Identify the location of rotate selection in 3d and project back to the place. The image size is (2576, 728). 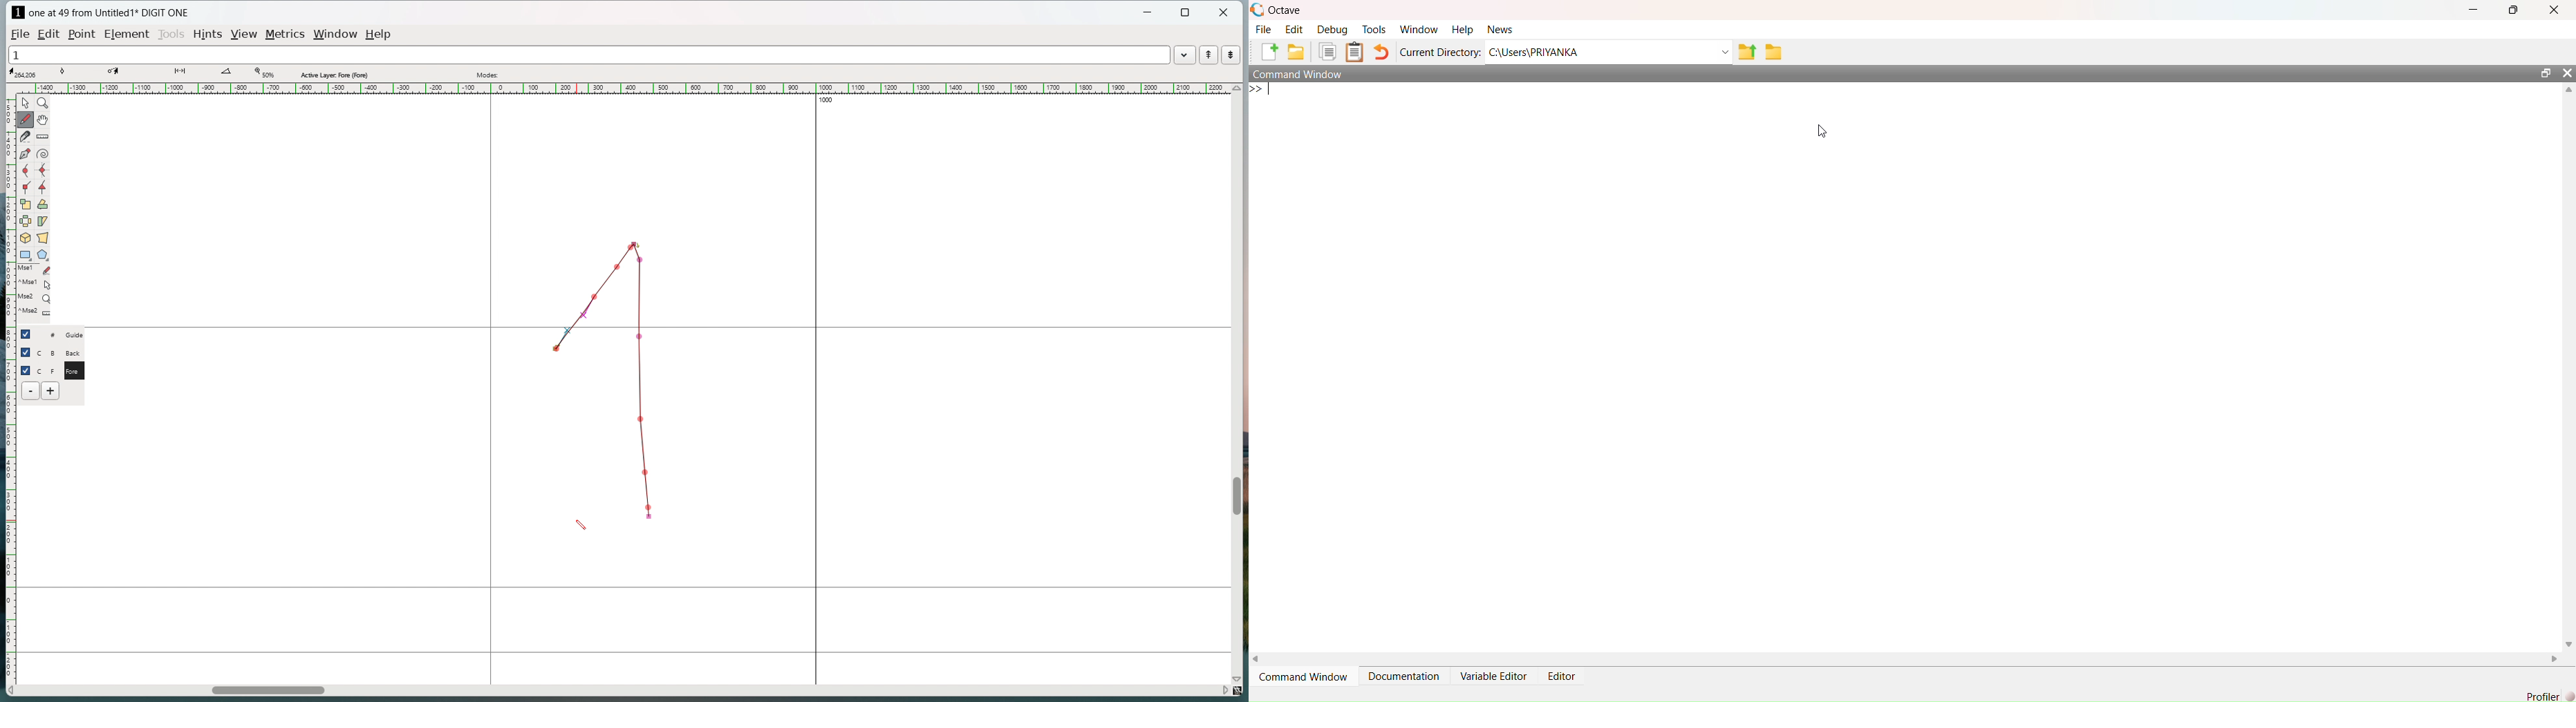
(25, 237).